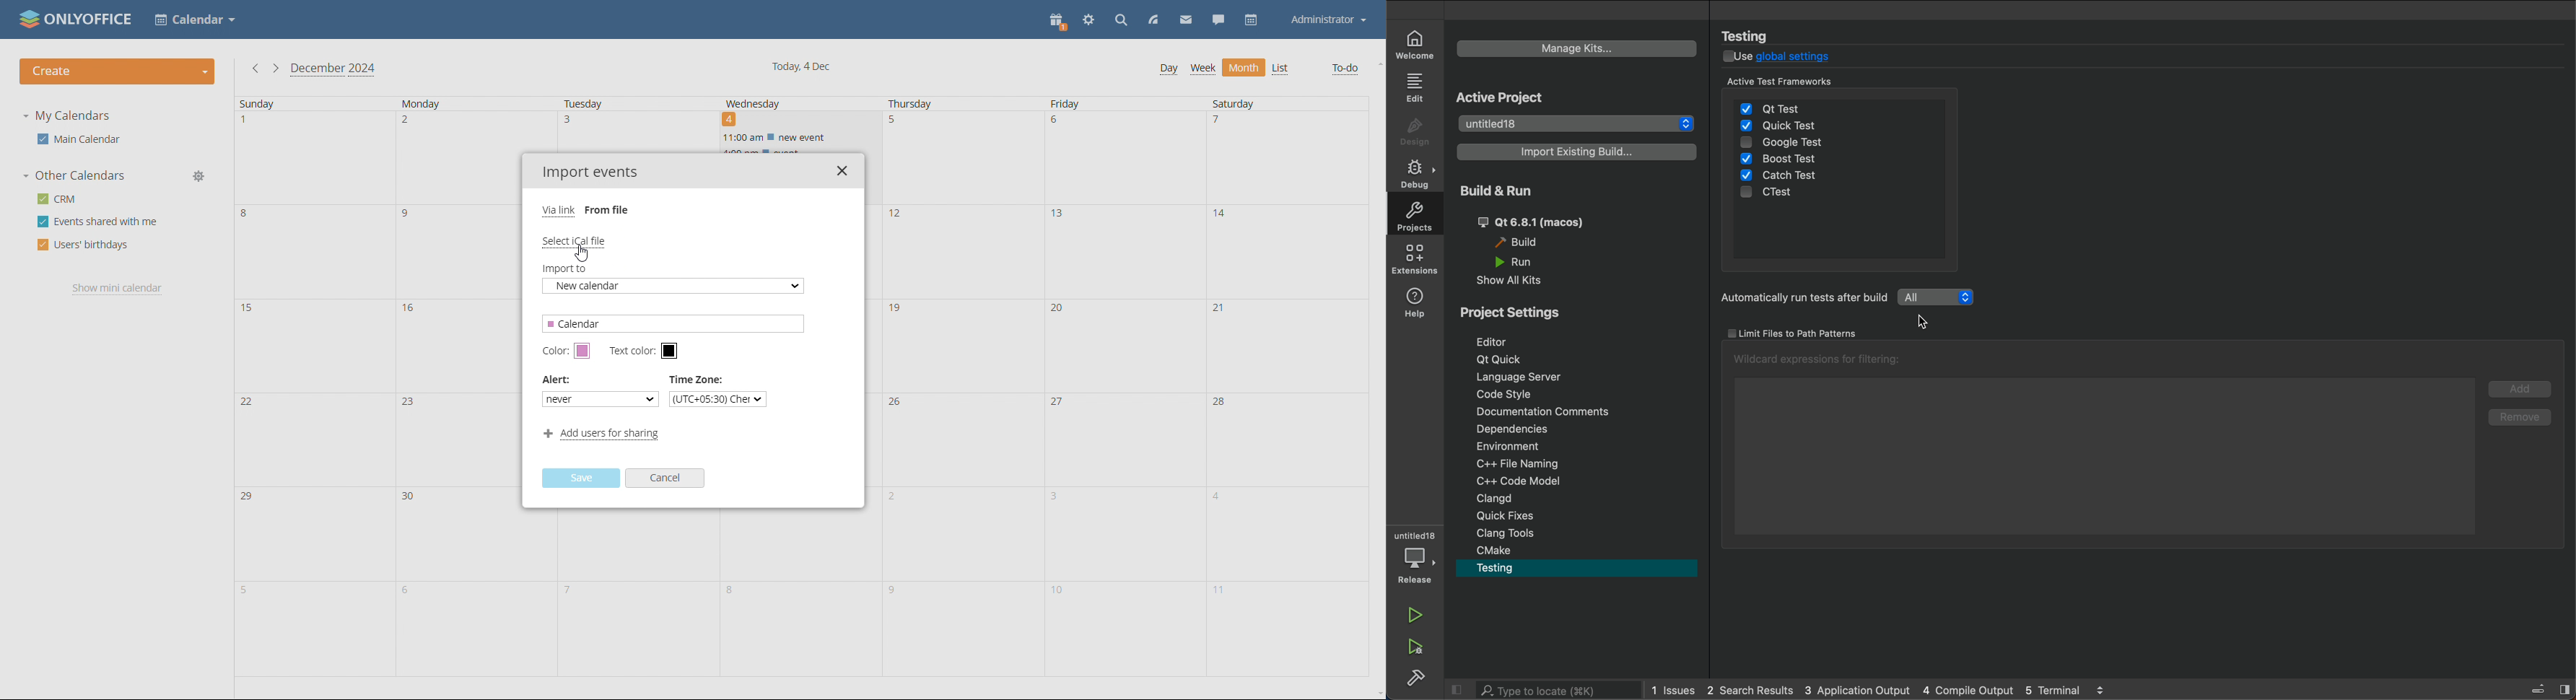 The height and width of the screenshot is (700, 2576). What do you see at coordinates (1780, 175) in the screenshot?
I see `catch test` at bounding box center [1780, 175].